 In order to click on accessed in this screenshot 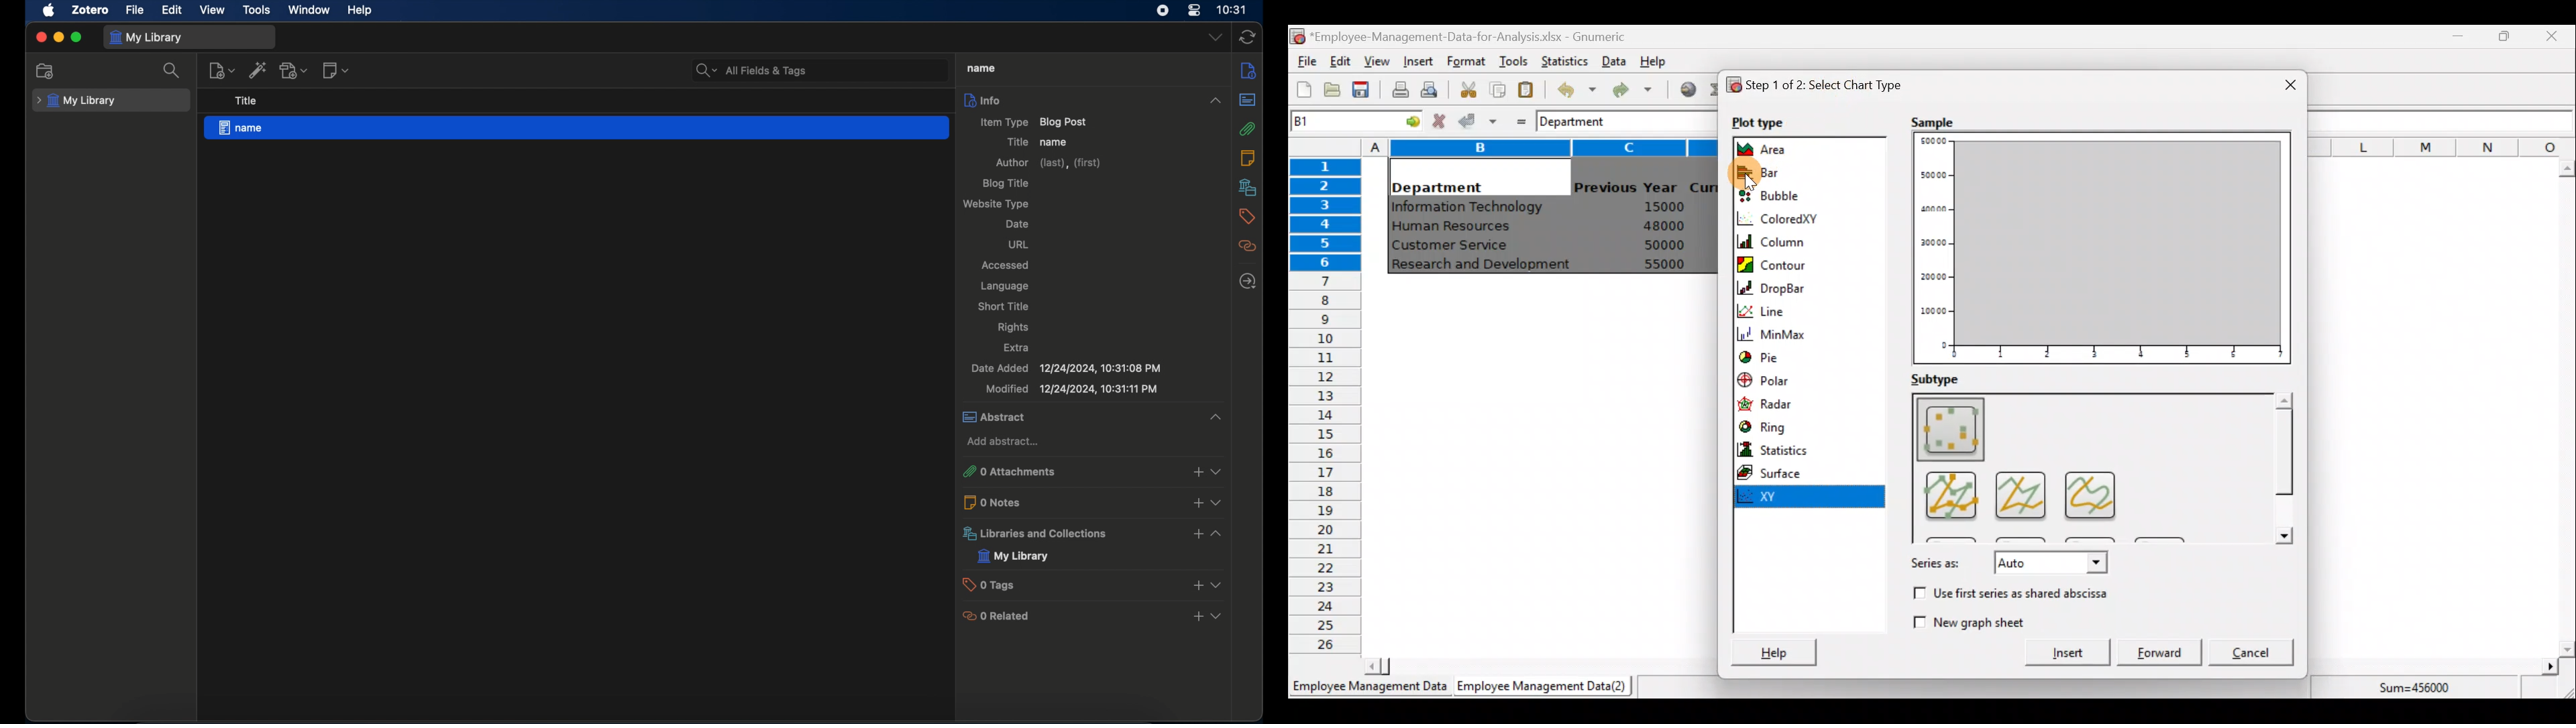, I will do `click(1006, 265)`.